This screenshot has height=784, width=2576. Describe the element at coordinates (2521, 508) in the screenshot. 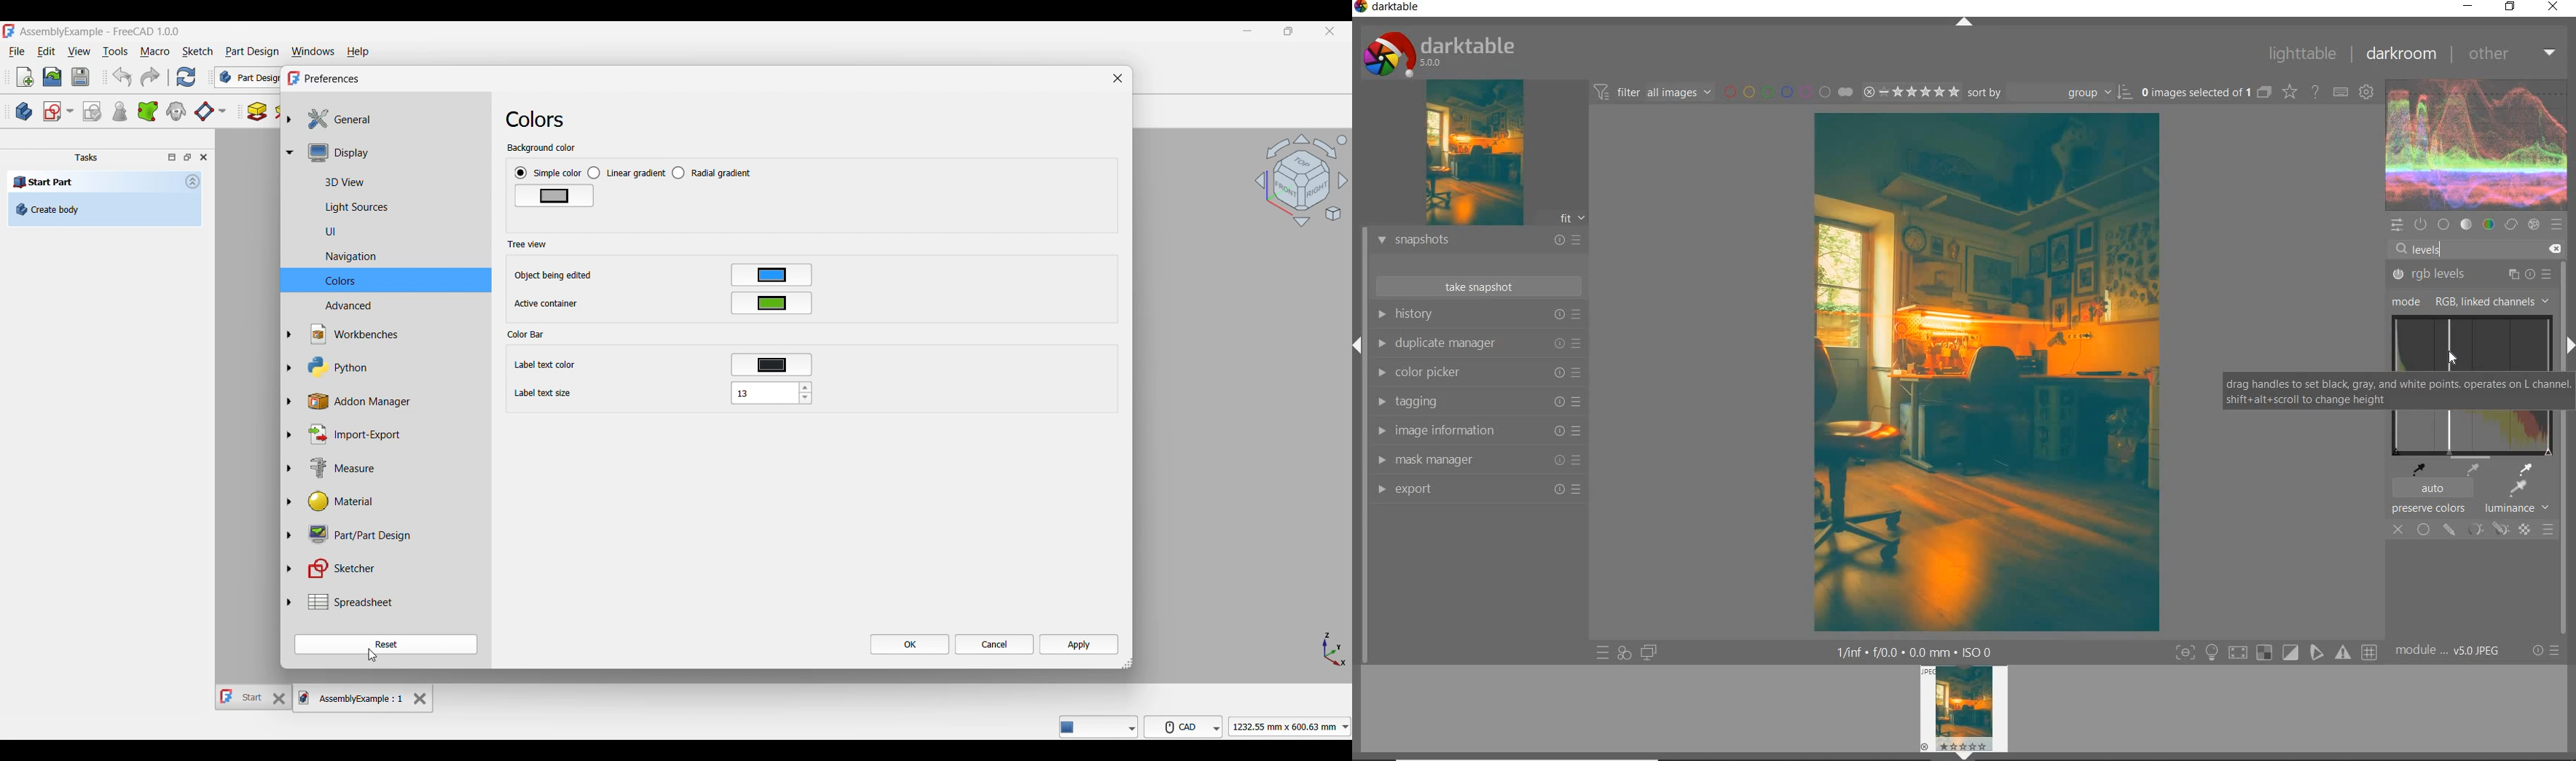

I see `lunminance` at that location.